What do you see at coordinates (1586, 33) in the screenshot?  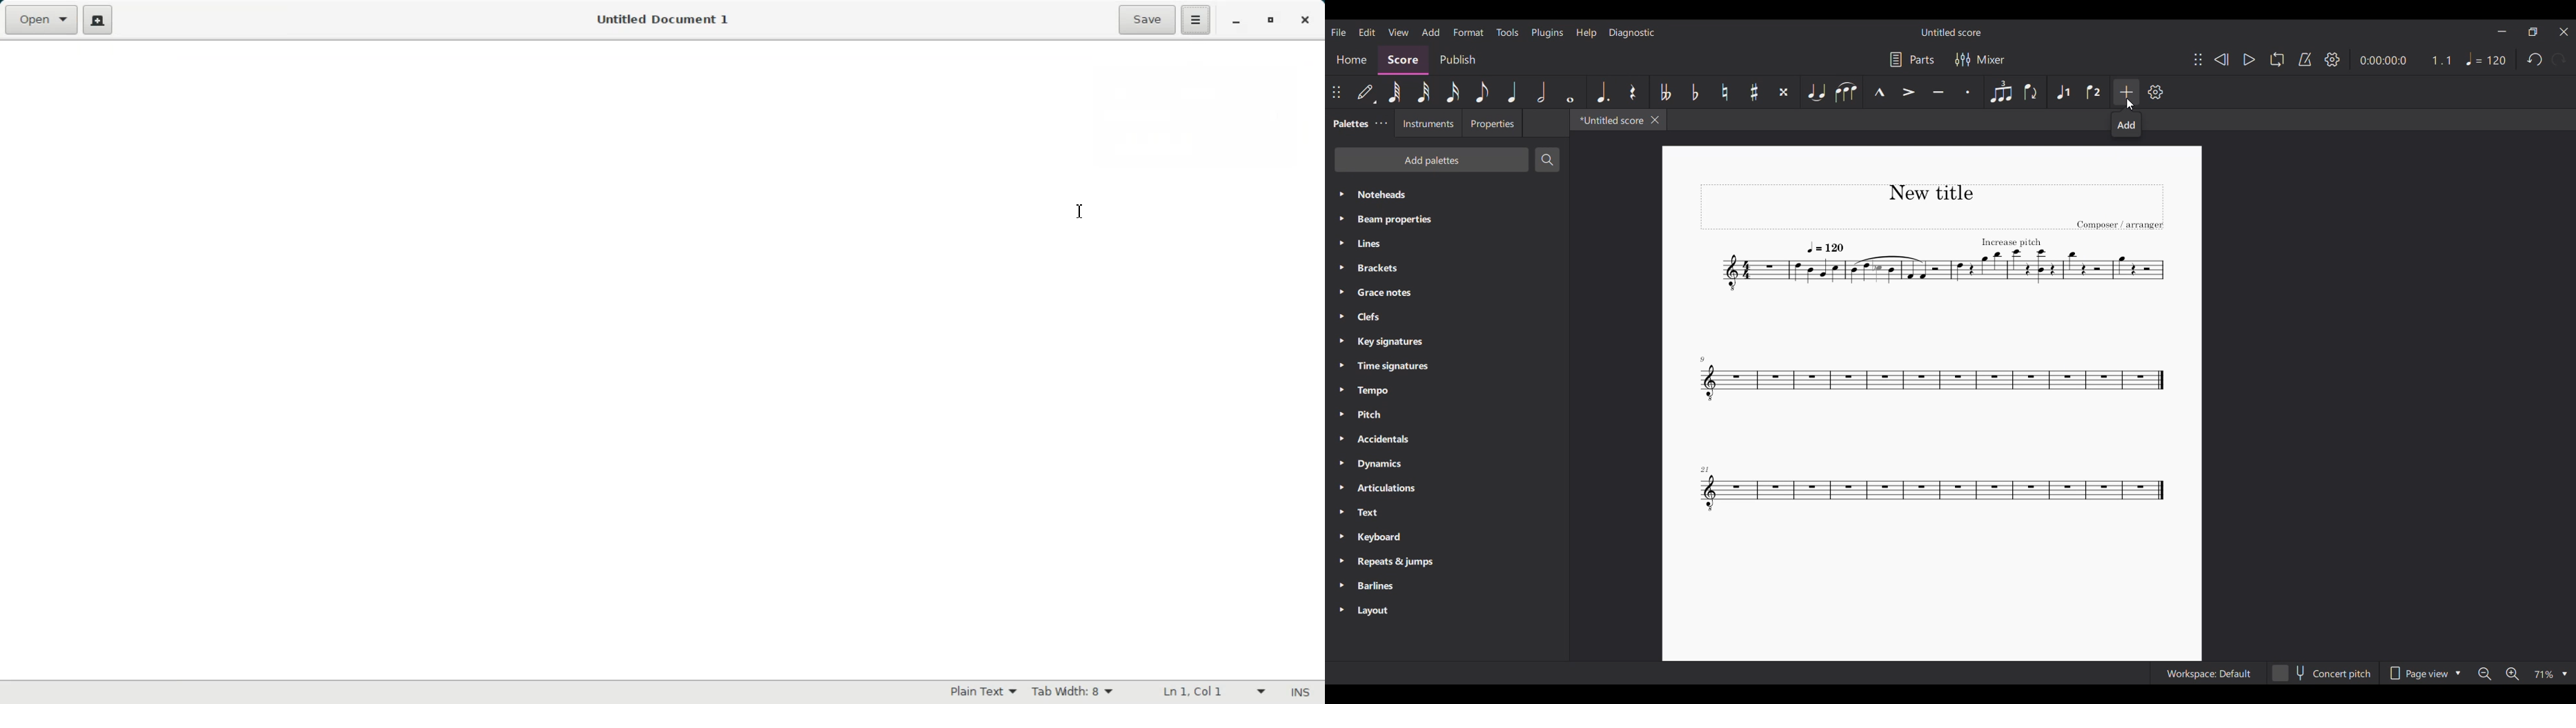 I see `Help menu` at bounding box center [1586, 33].